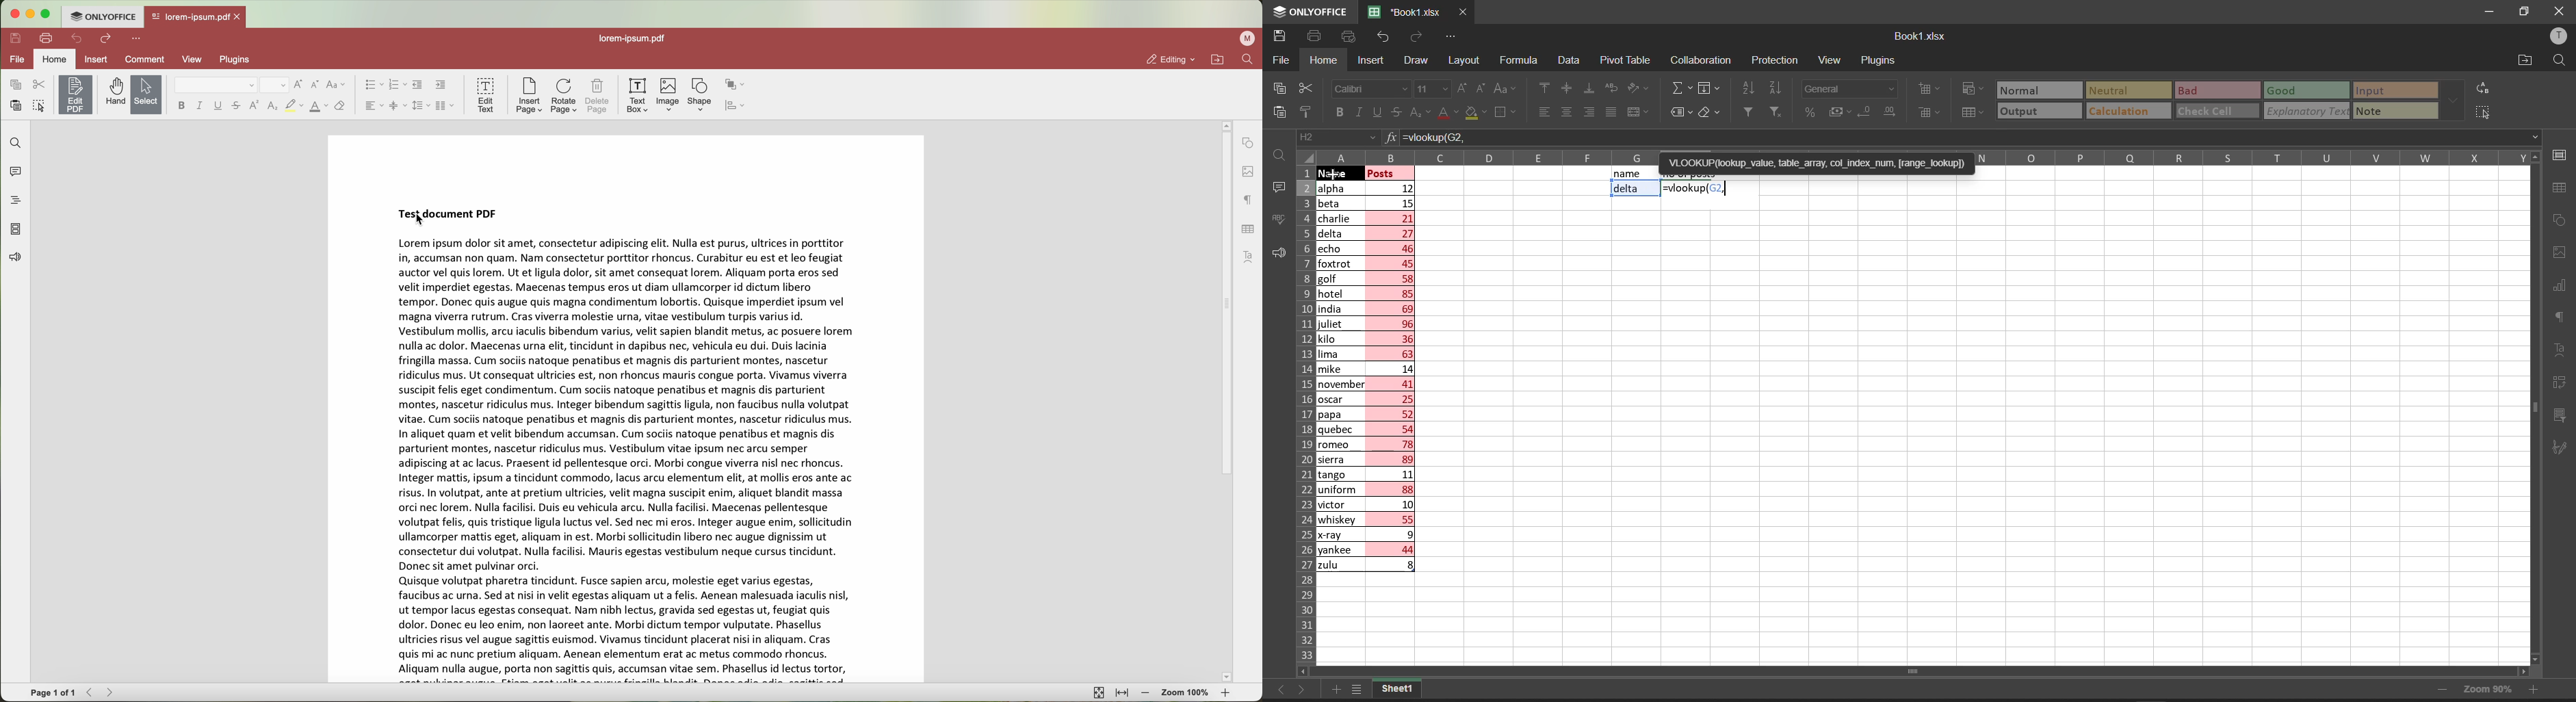  Describe the element at coordinates (1186, 693) in the screenshot. I see `zoom 100%` at that location.